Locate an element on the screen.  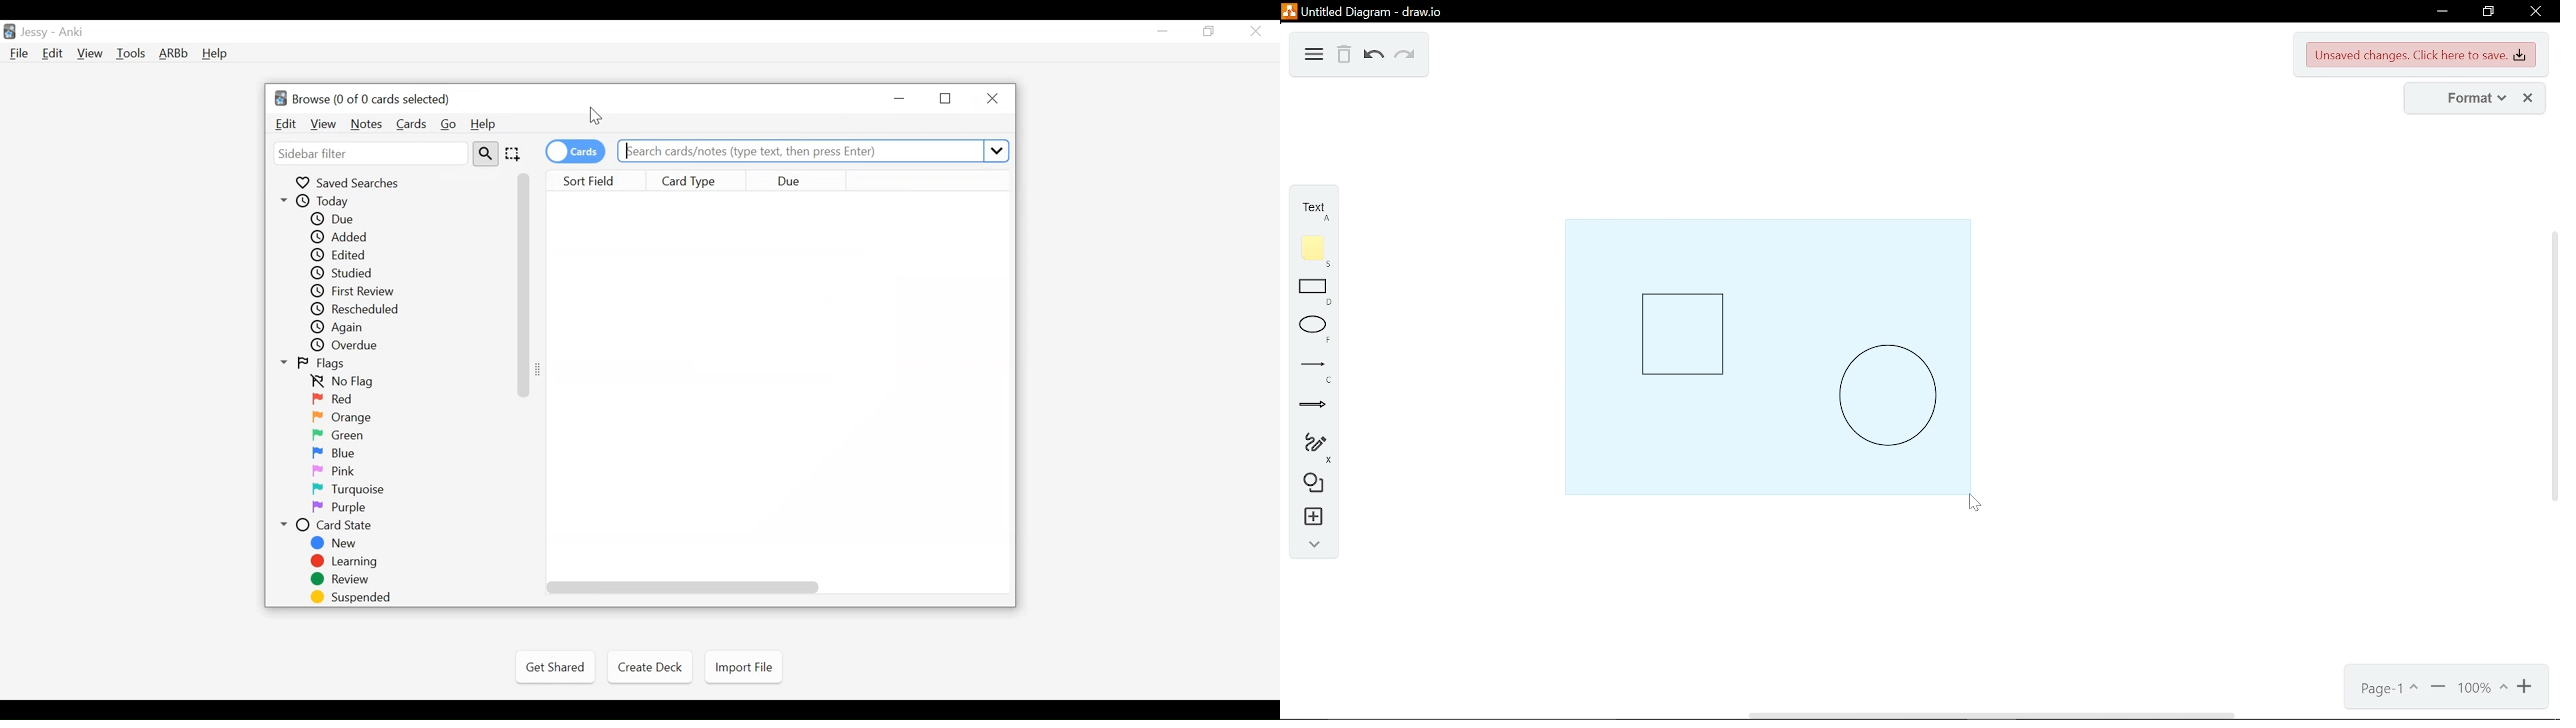
Card Type is located at coordinates (697, 181).